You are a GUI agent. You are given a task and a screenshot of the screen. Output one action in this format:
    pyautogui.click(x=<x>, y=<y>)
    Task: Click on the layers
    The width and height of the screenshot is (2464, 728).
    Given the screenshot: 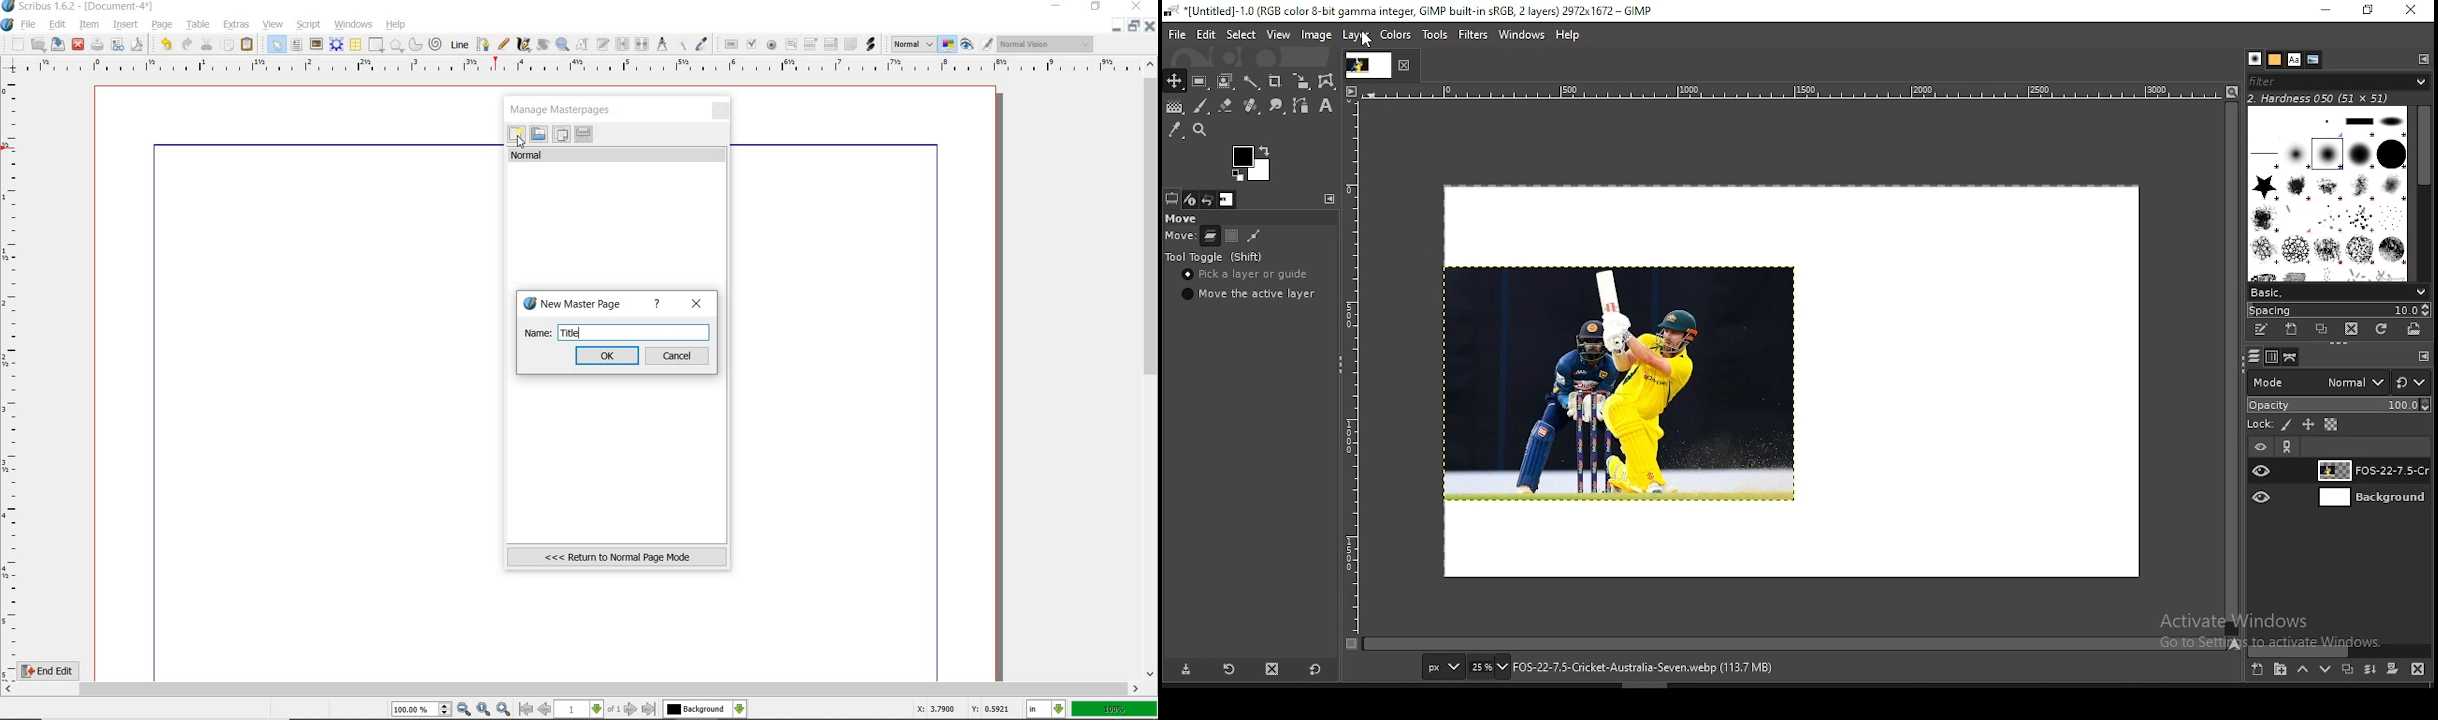 What is the action you would take?
    pyautogui.click(x=2252, y=357)
    